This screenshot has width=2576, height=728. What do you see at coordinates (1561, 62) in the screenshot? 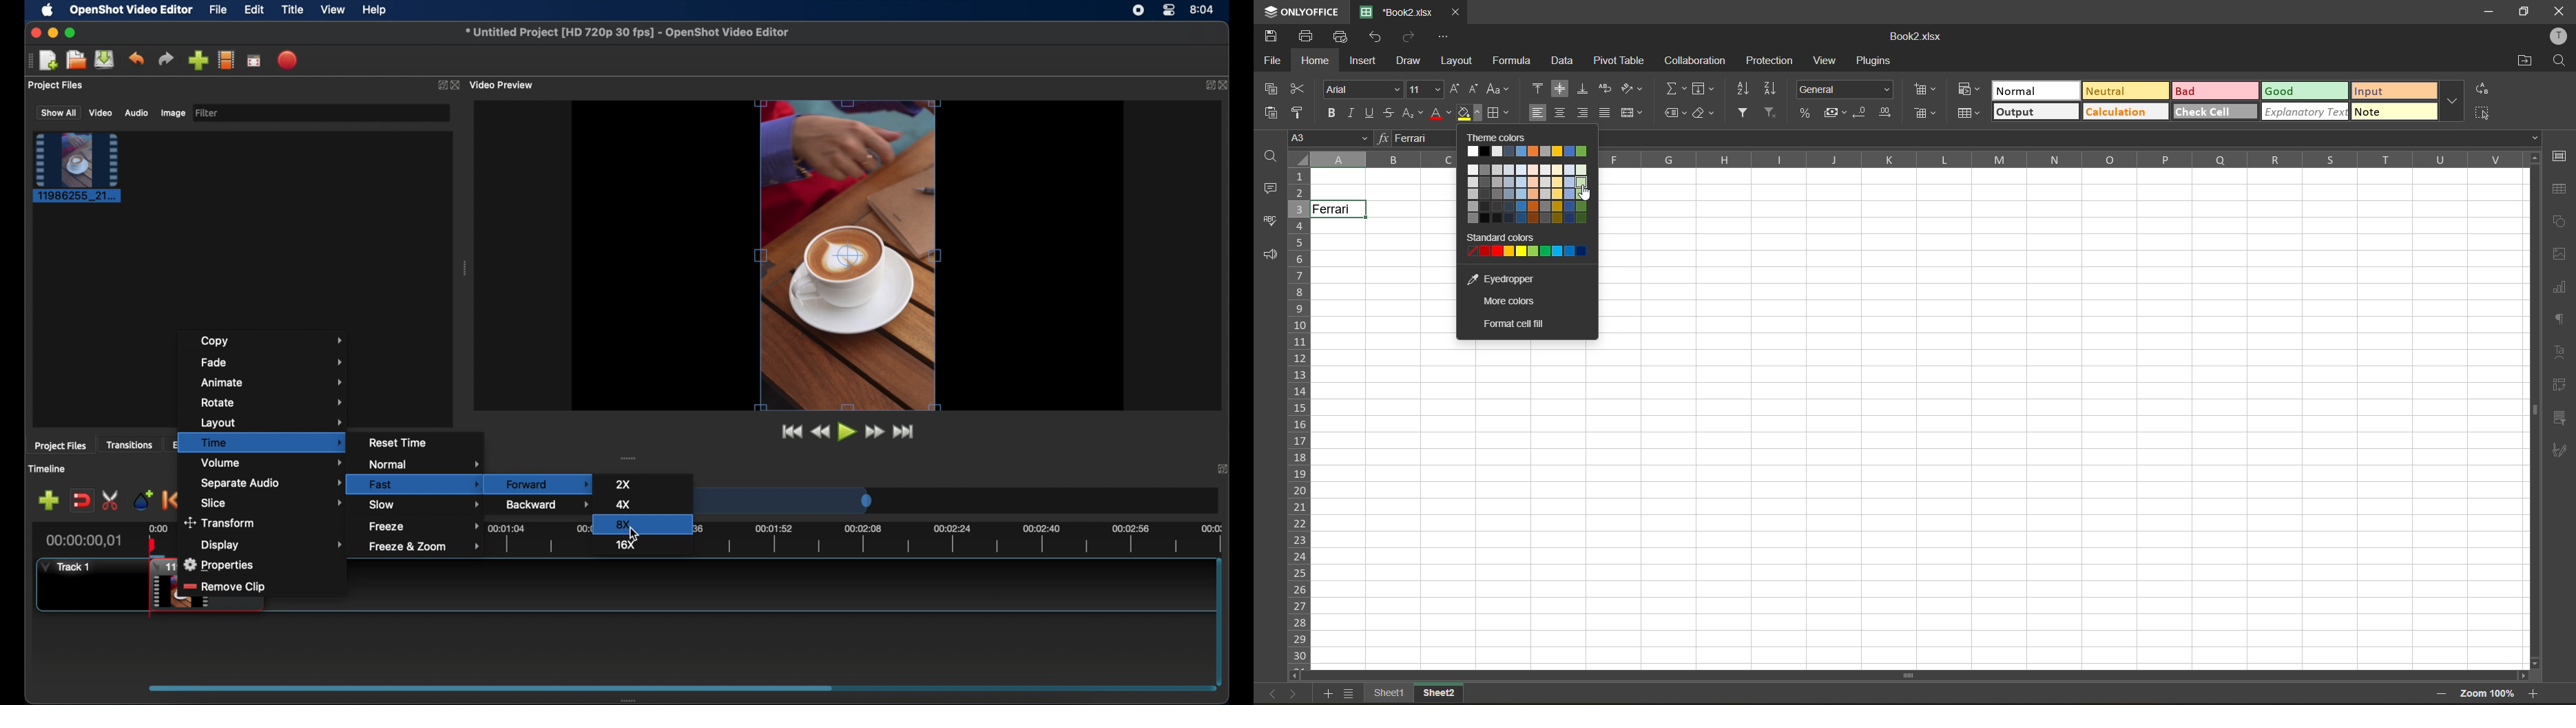
I see `data` at bounding box center [1561, 62].